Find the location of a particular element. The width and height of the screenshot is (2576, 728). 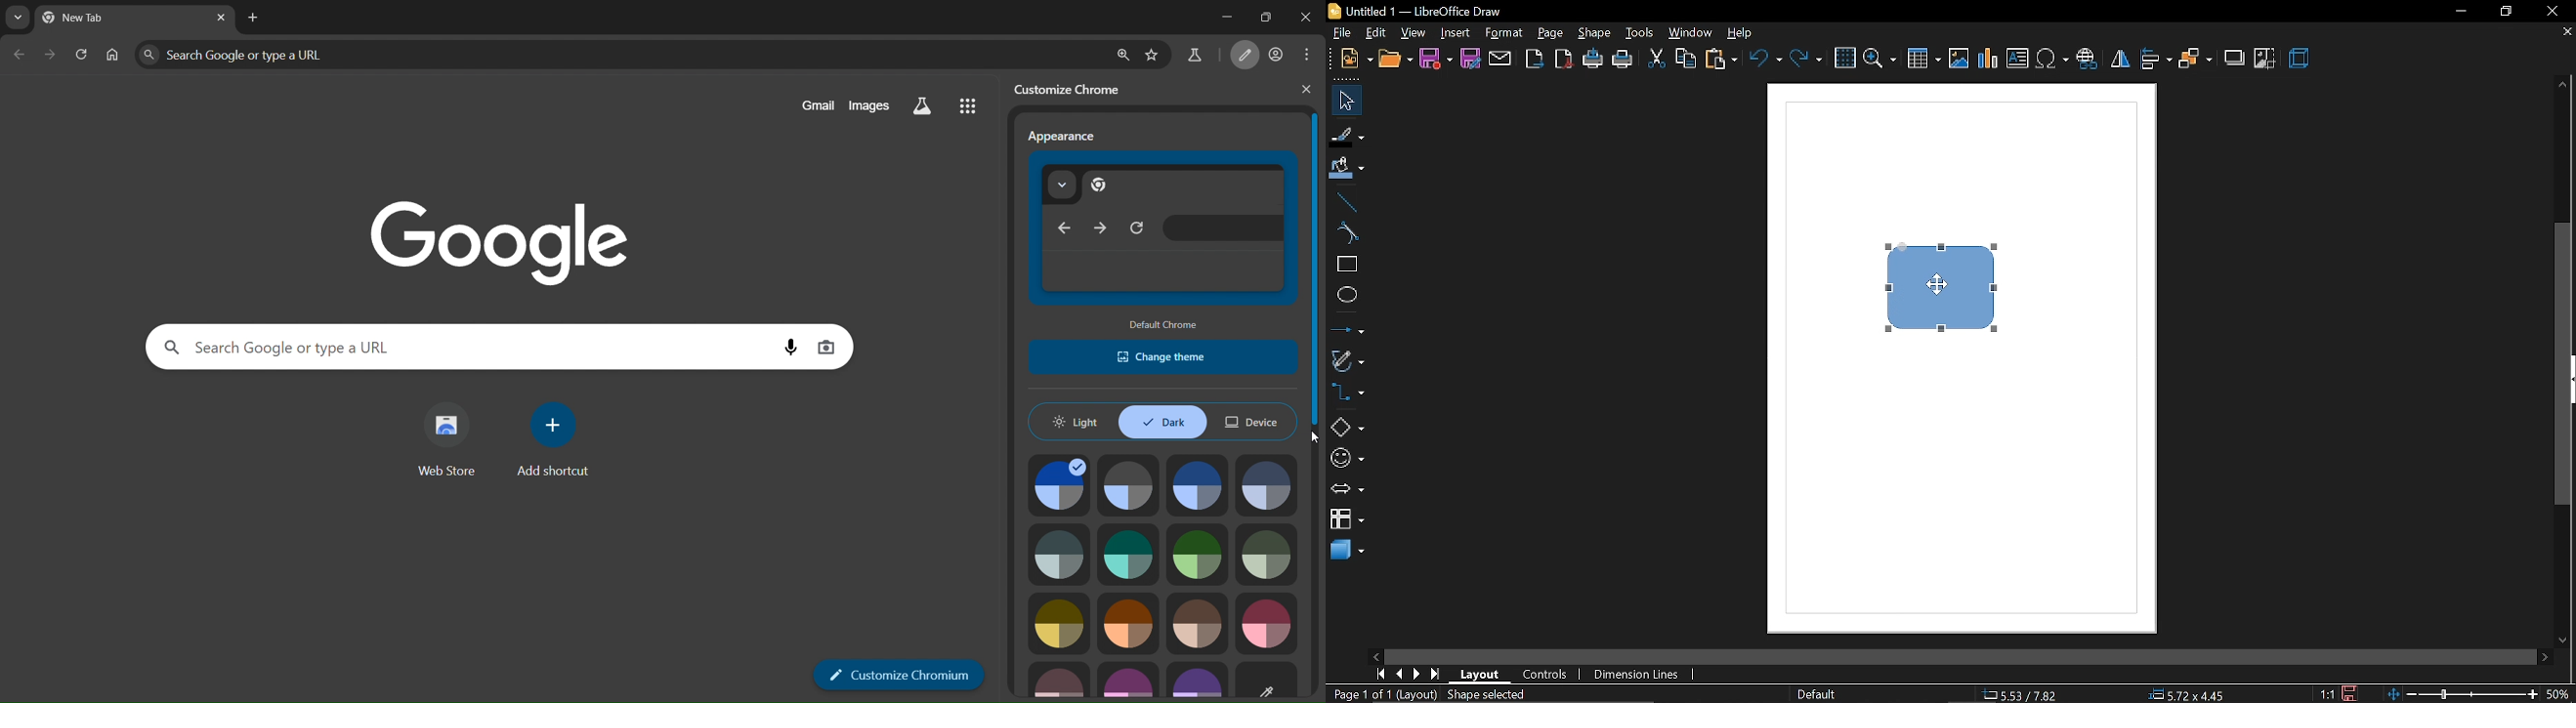

layout is located at coordinates (1481, 674).